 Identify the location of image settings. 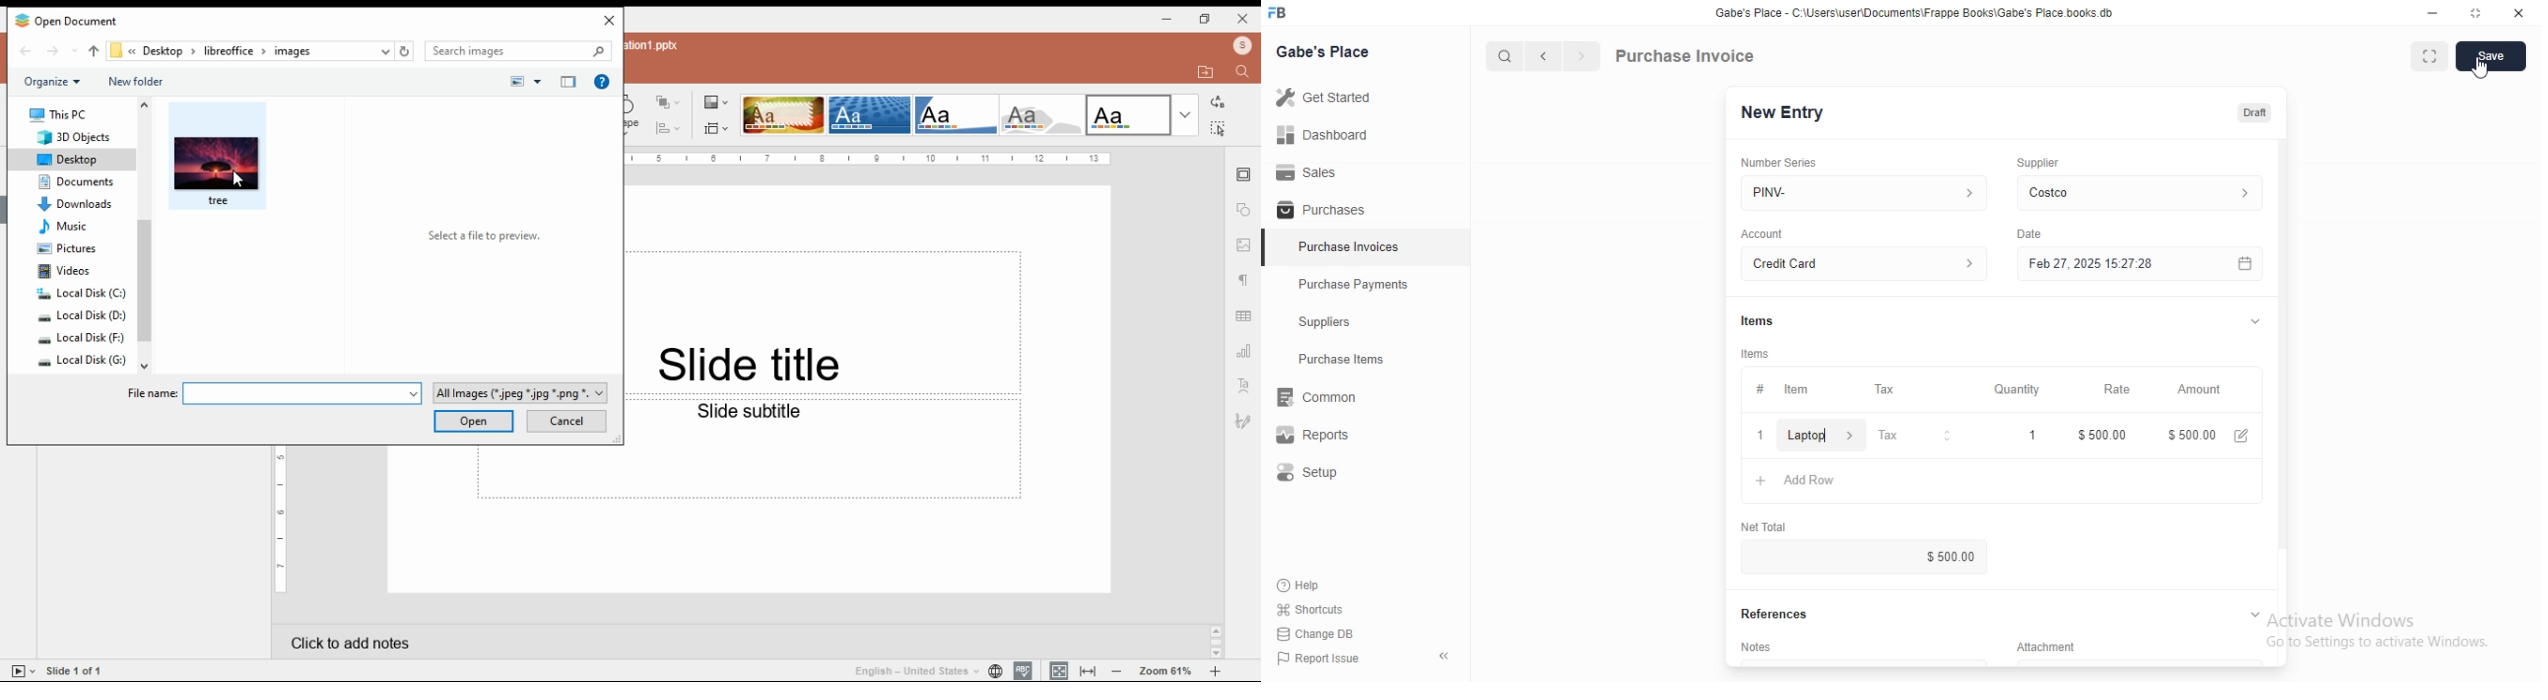
(1244, 245).